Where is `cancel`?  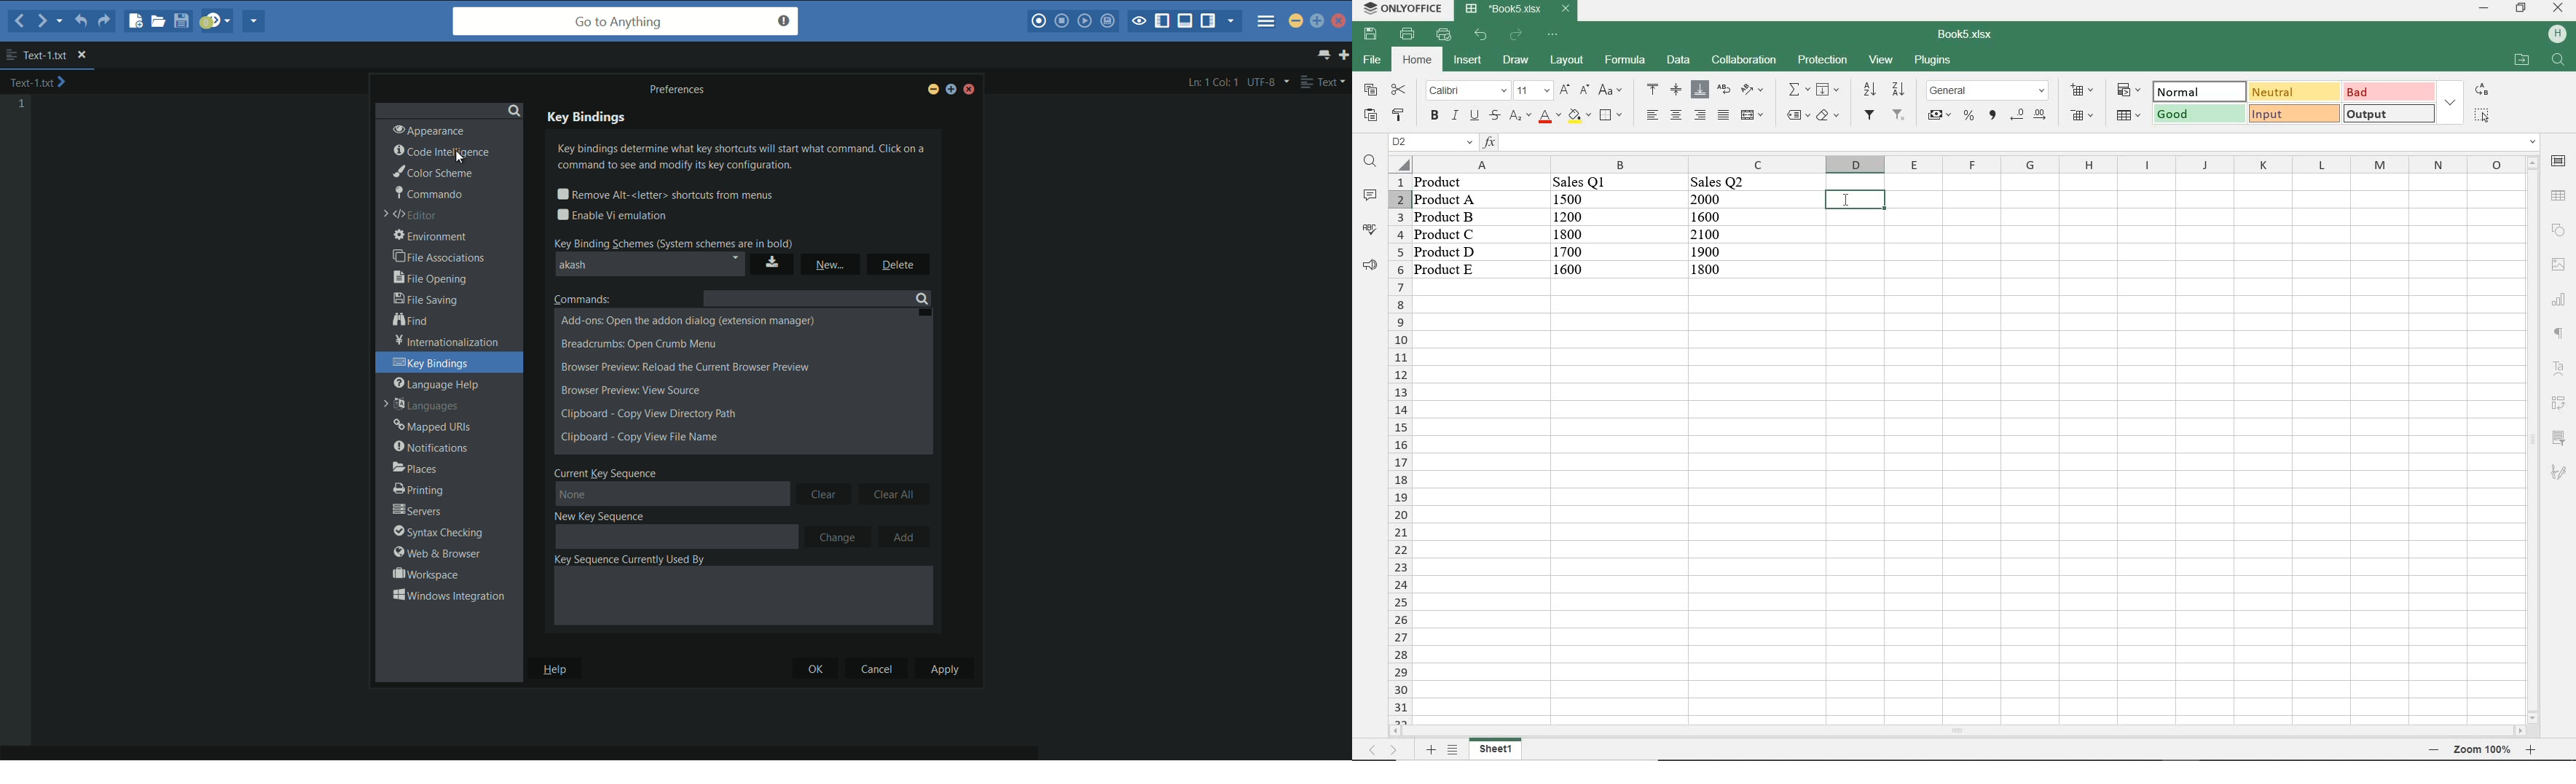 cancel is located at coordinates (875, 669).